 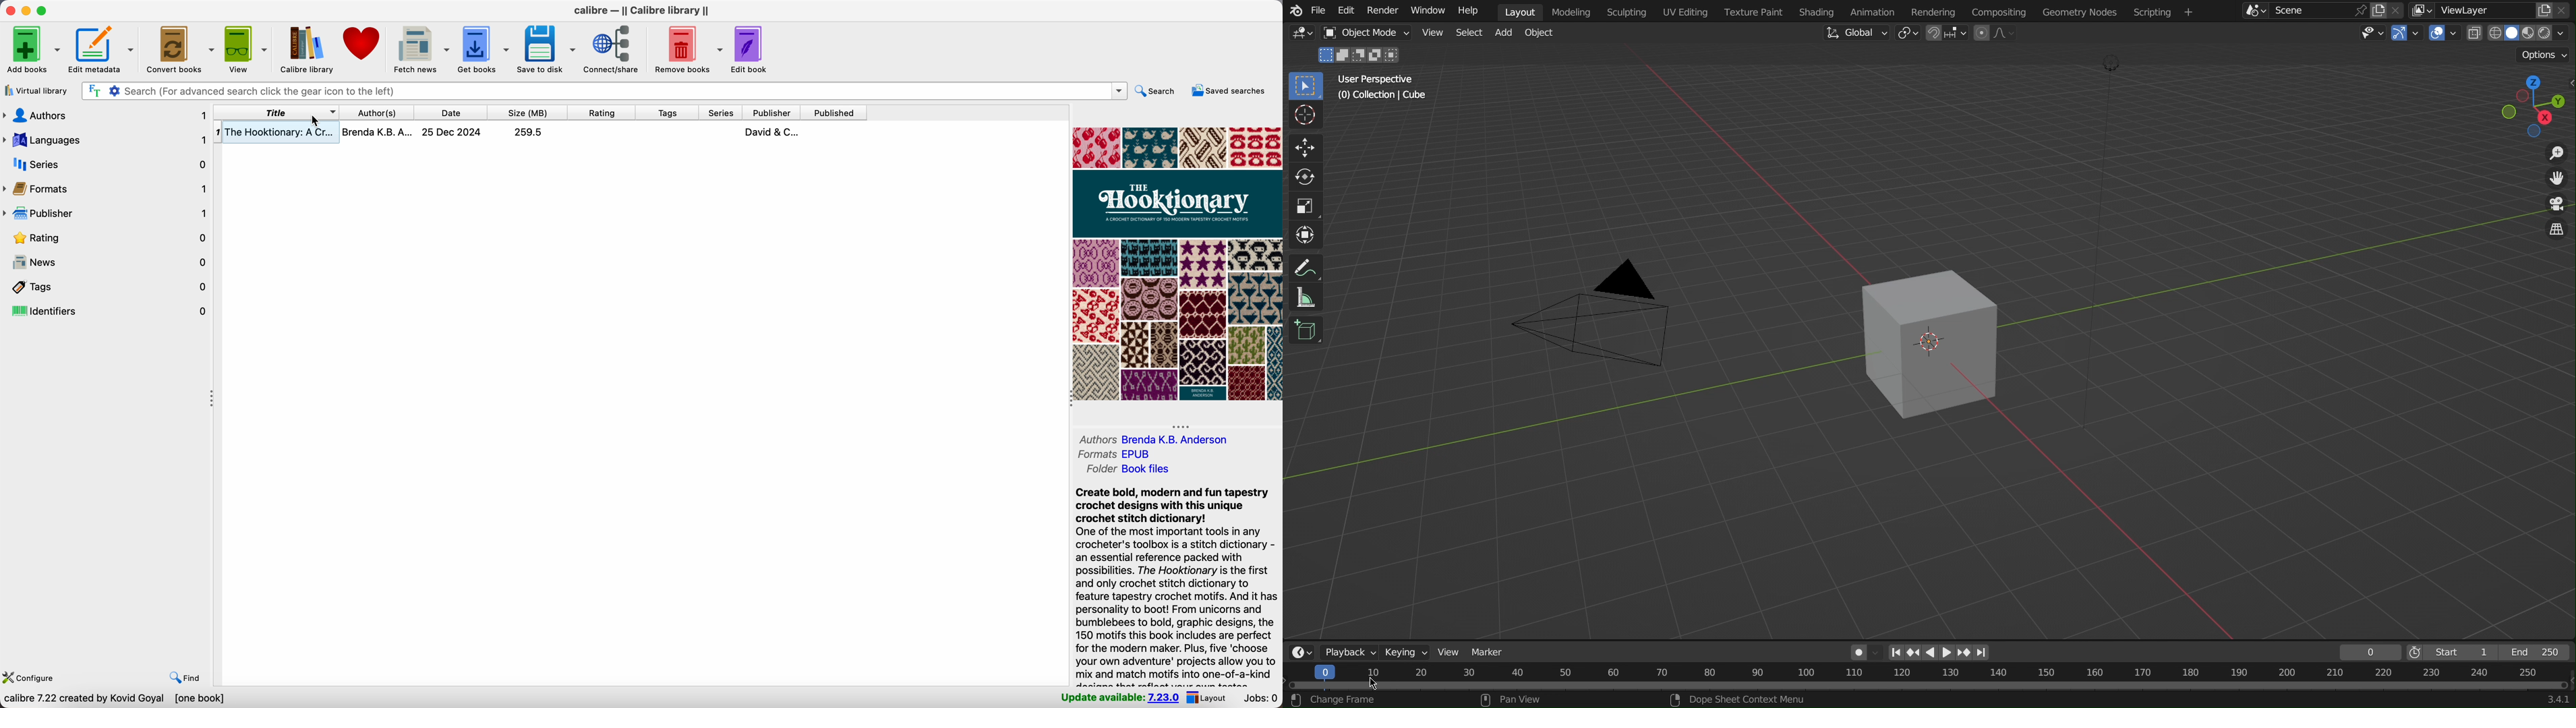 What do you see at coordinates (1304, 233) in the screenshot?
I see `Transform` at bounding box center [1304, 233].